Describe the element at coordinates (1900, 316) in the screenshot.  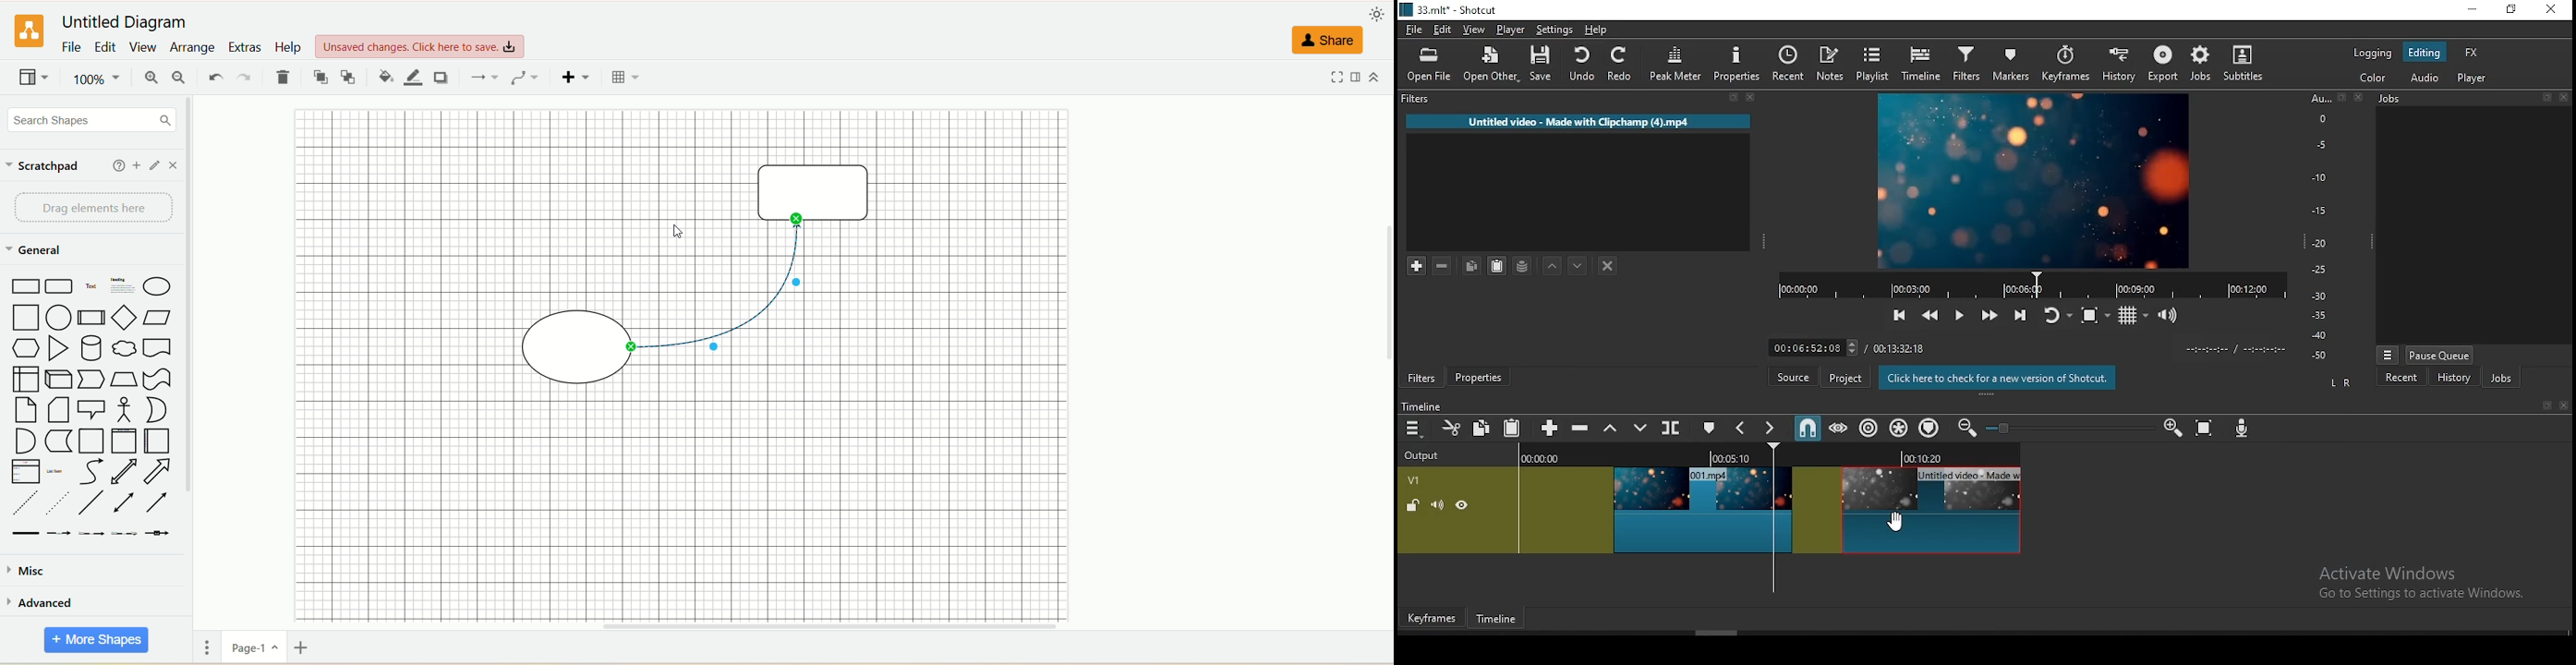
I see `skip to previous point` at that location.